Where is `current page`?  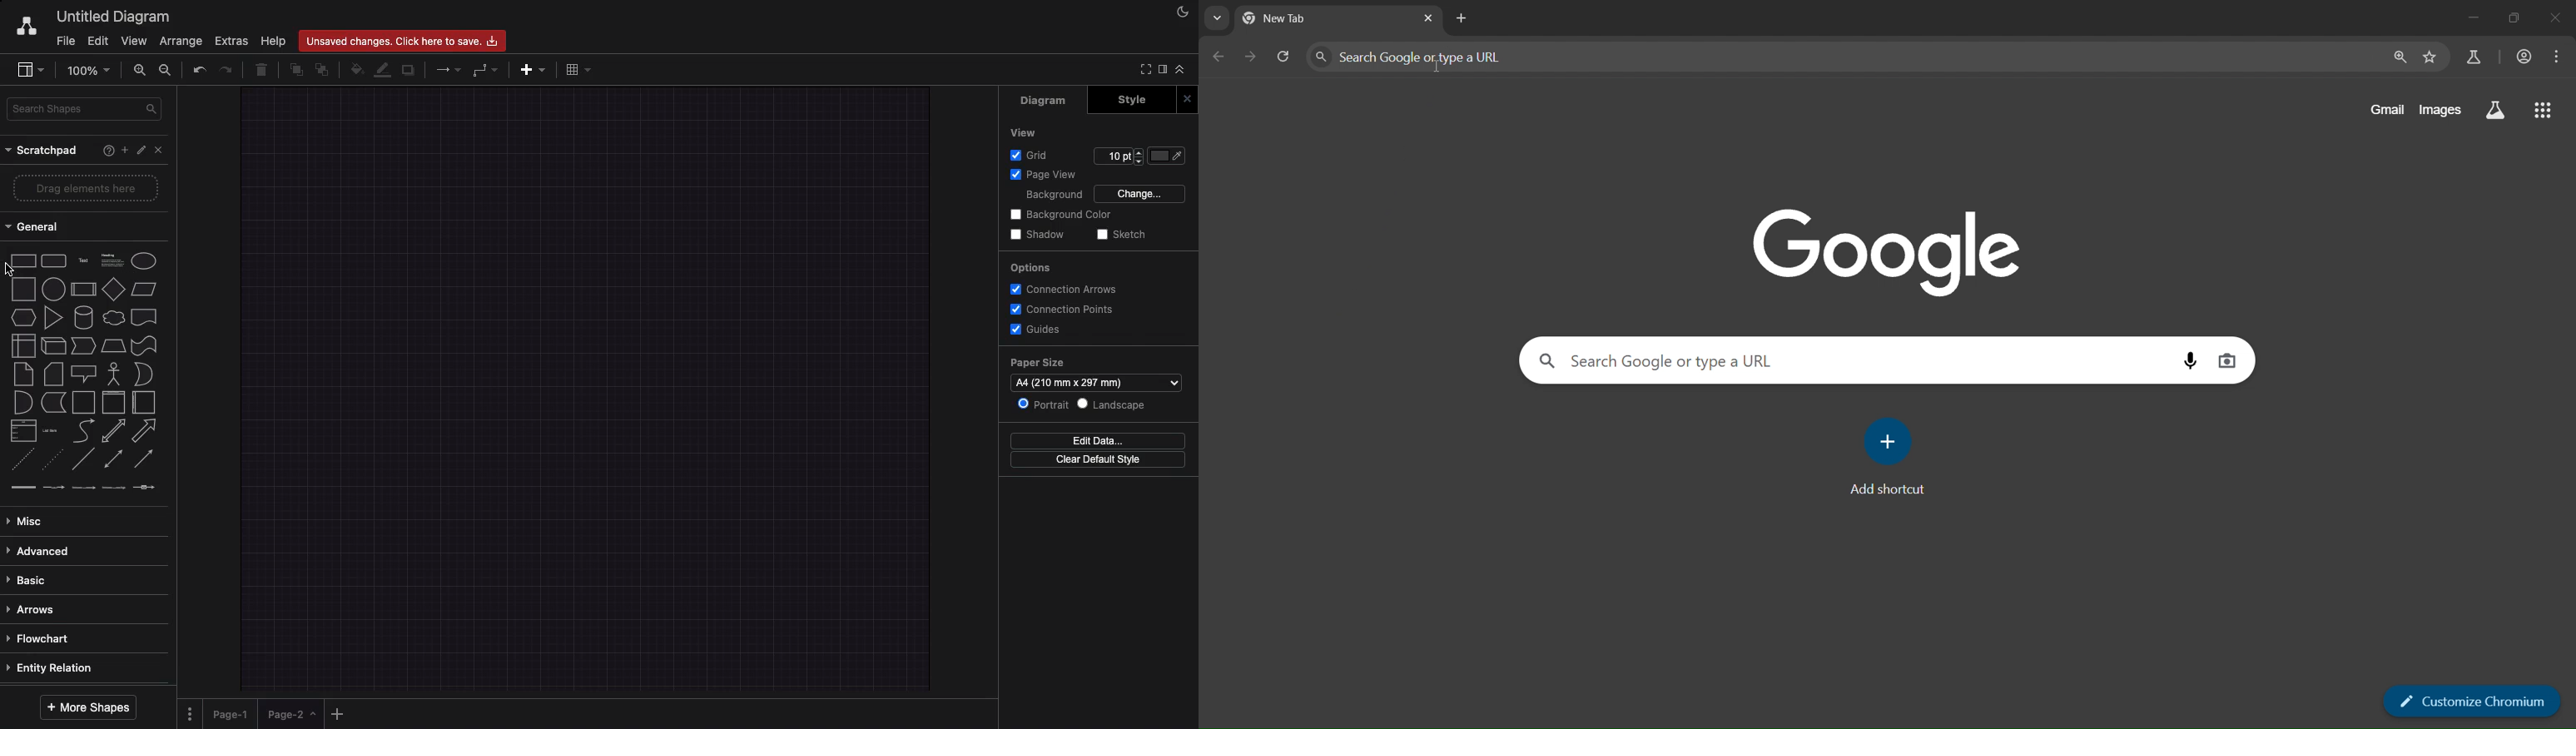 current page is located at coordinates (1298, 17).